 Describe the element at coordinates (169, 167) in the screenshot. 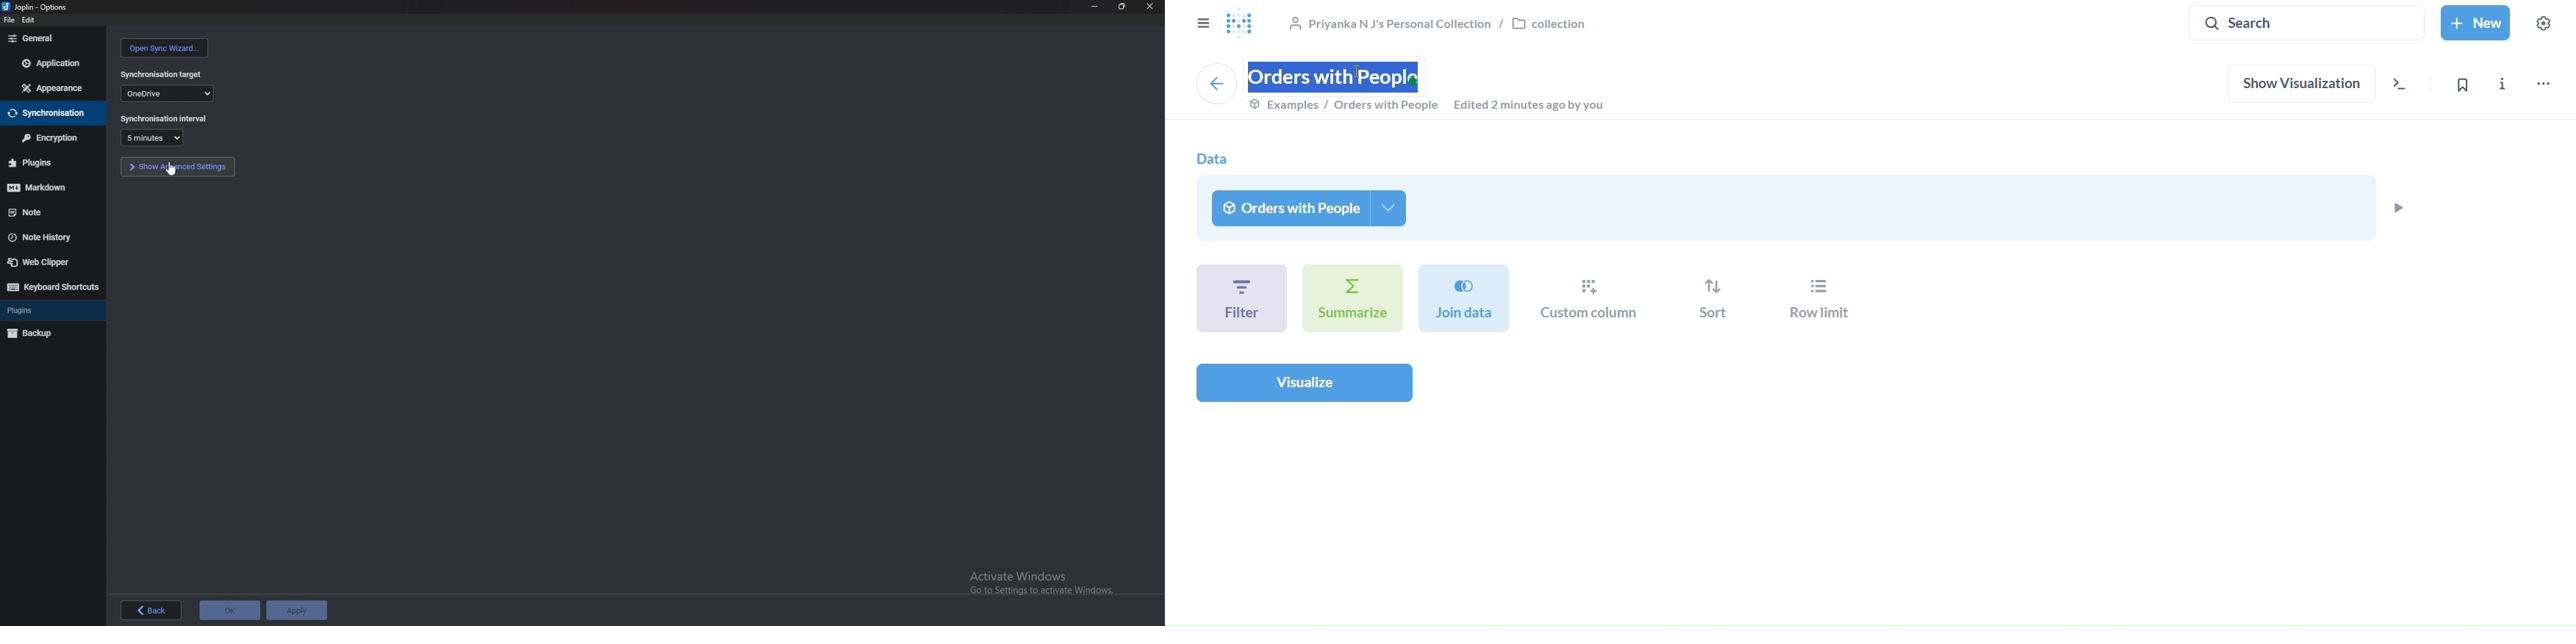

I see `cursor` at that location.